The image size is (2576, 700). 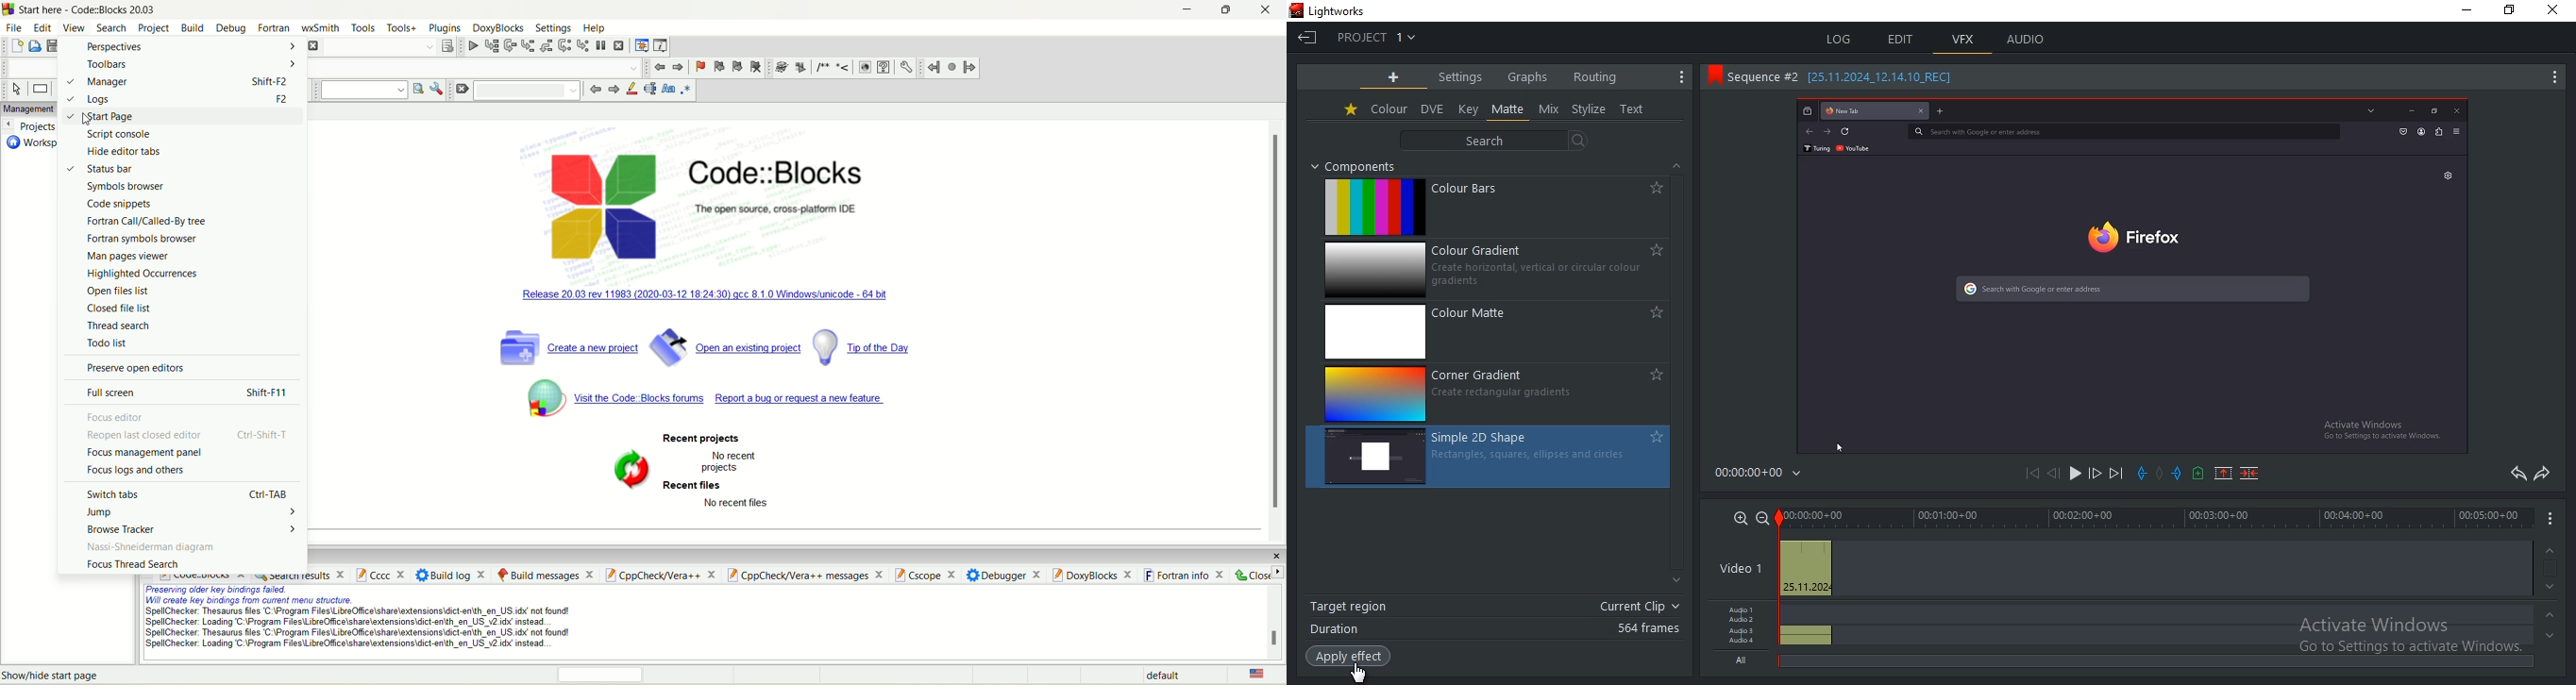 What do you see at coordinates (2543, 473) in the screenshot?
I see `redo` at bounding box center [2543, 473].